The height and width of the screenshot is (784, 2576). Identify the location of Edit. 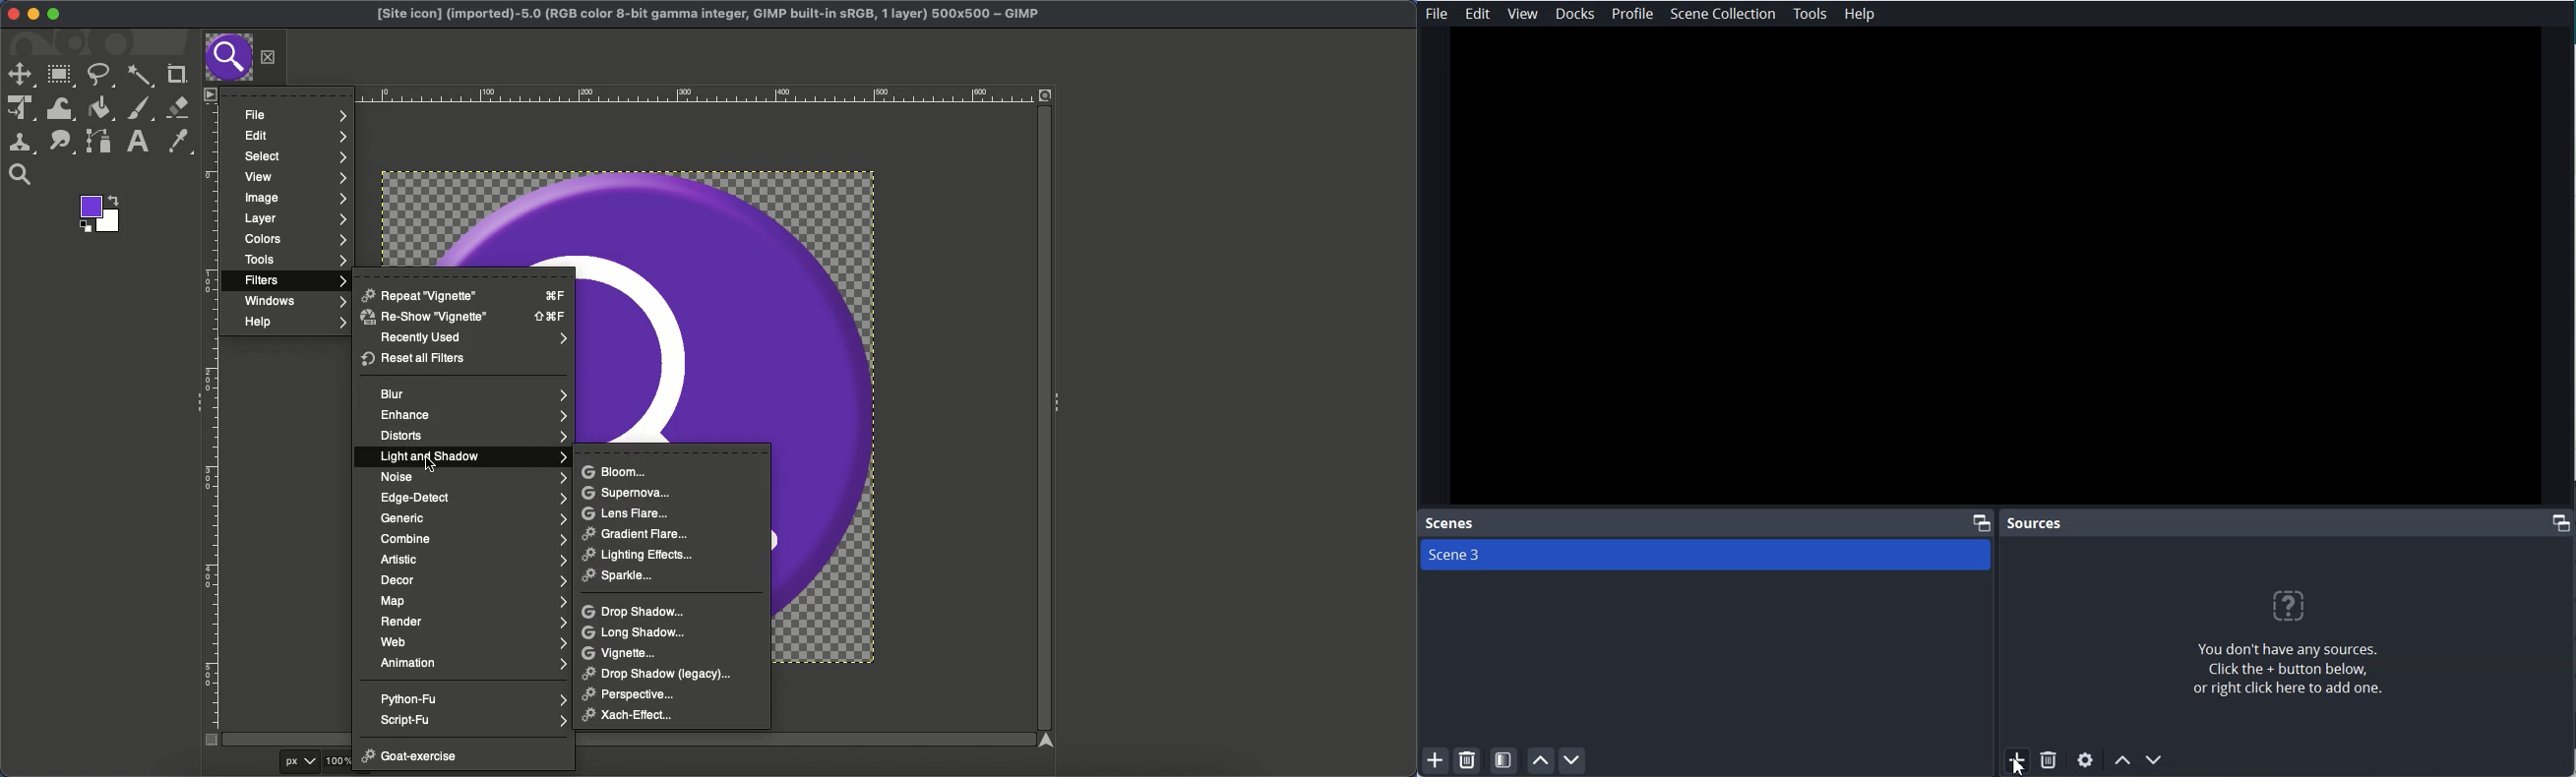
(293, 137).